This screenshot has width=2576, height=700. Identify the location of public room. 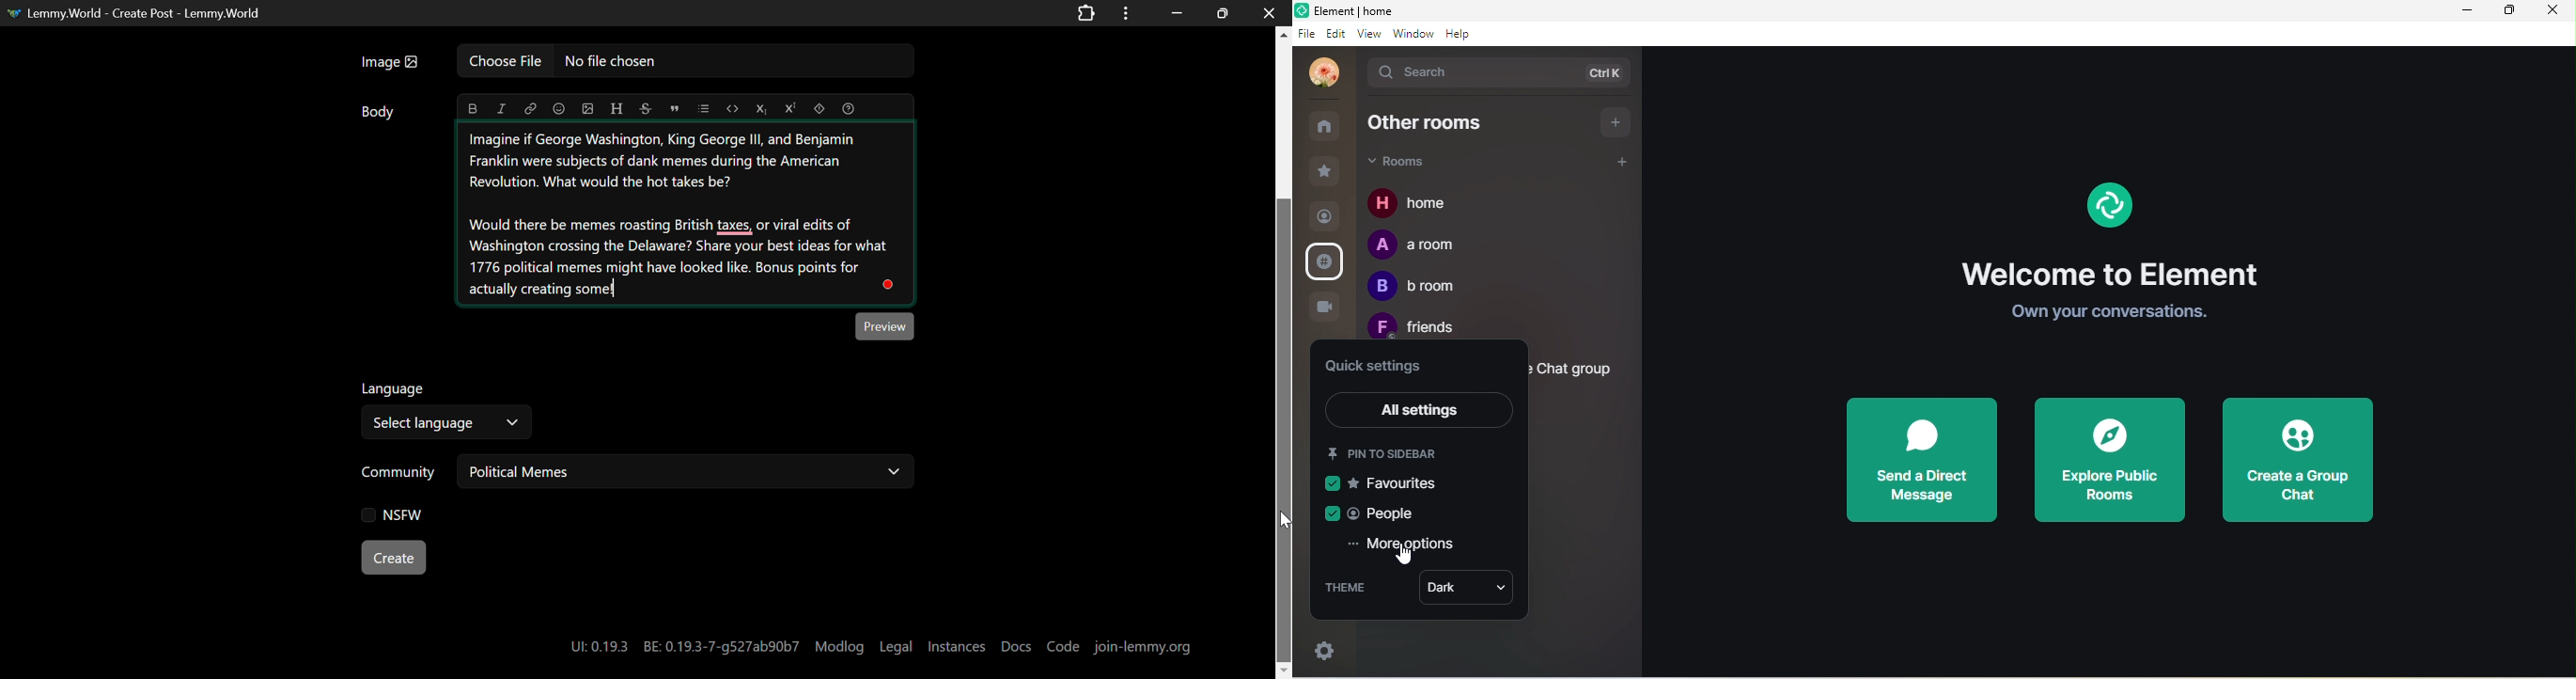
(1325, 261).